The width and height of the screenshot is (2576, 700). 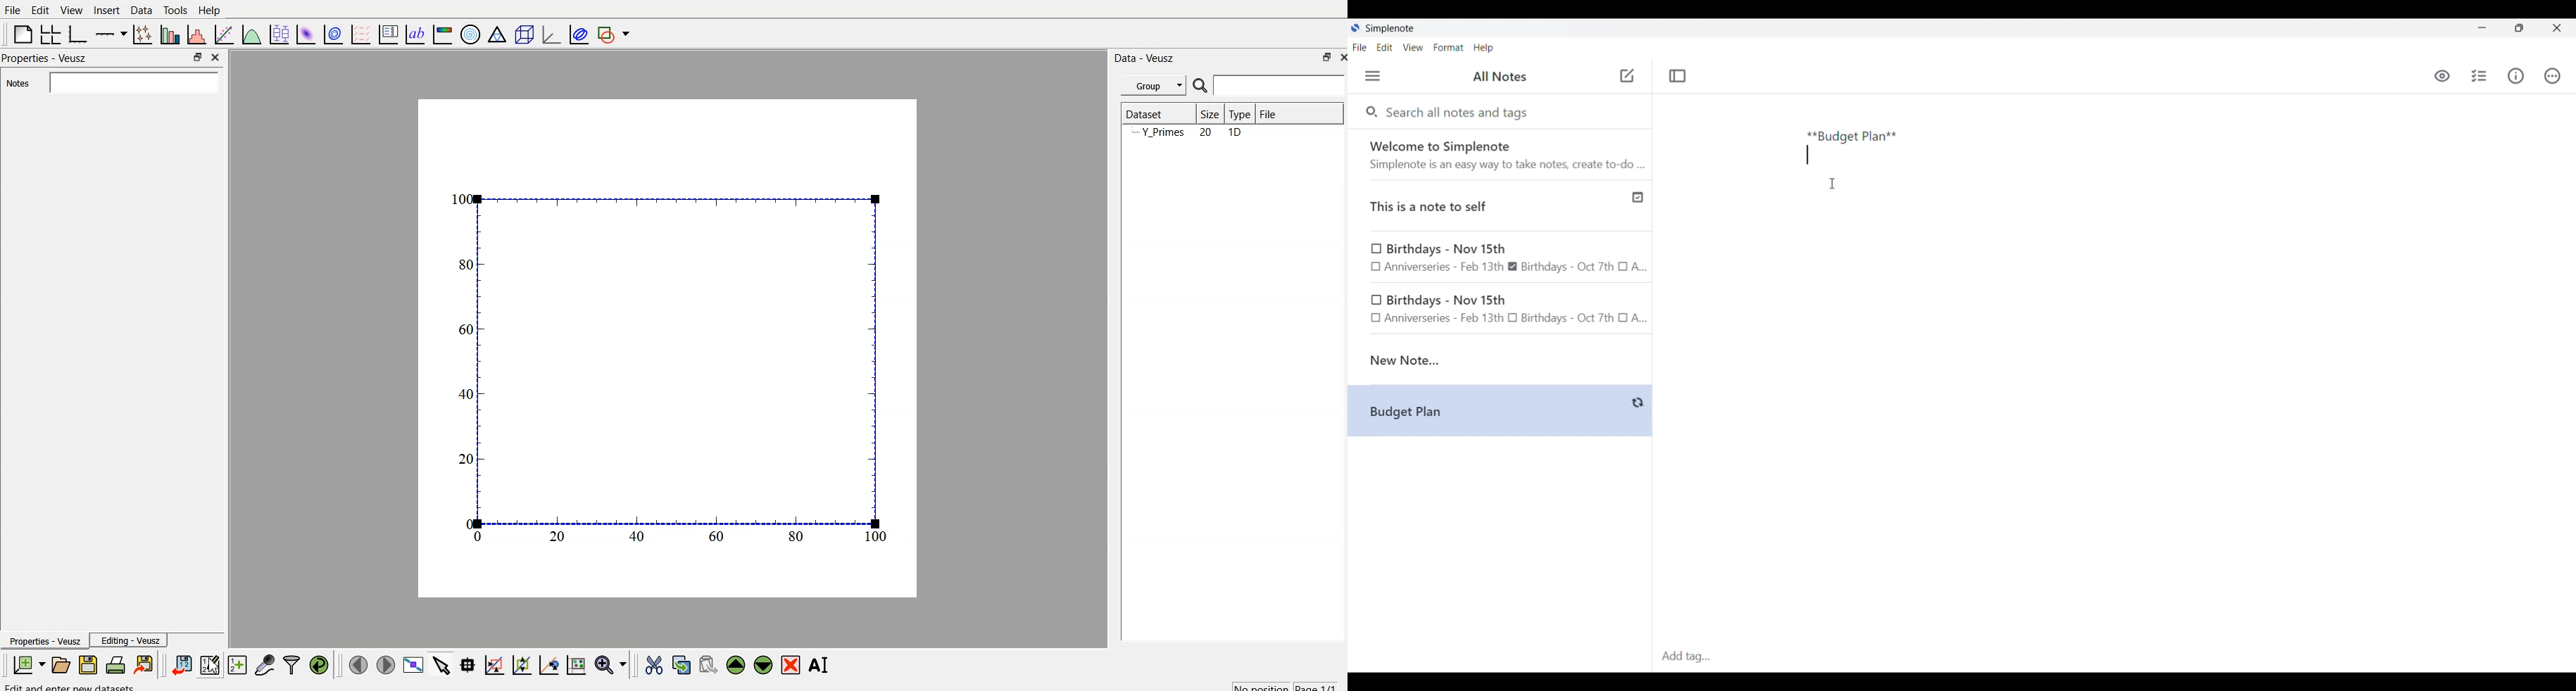 What do you see at coordinates (73, 10) in the screenshot?
I see `View` at bounding box center [73, 10].